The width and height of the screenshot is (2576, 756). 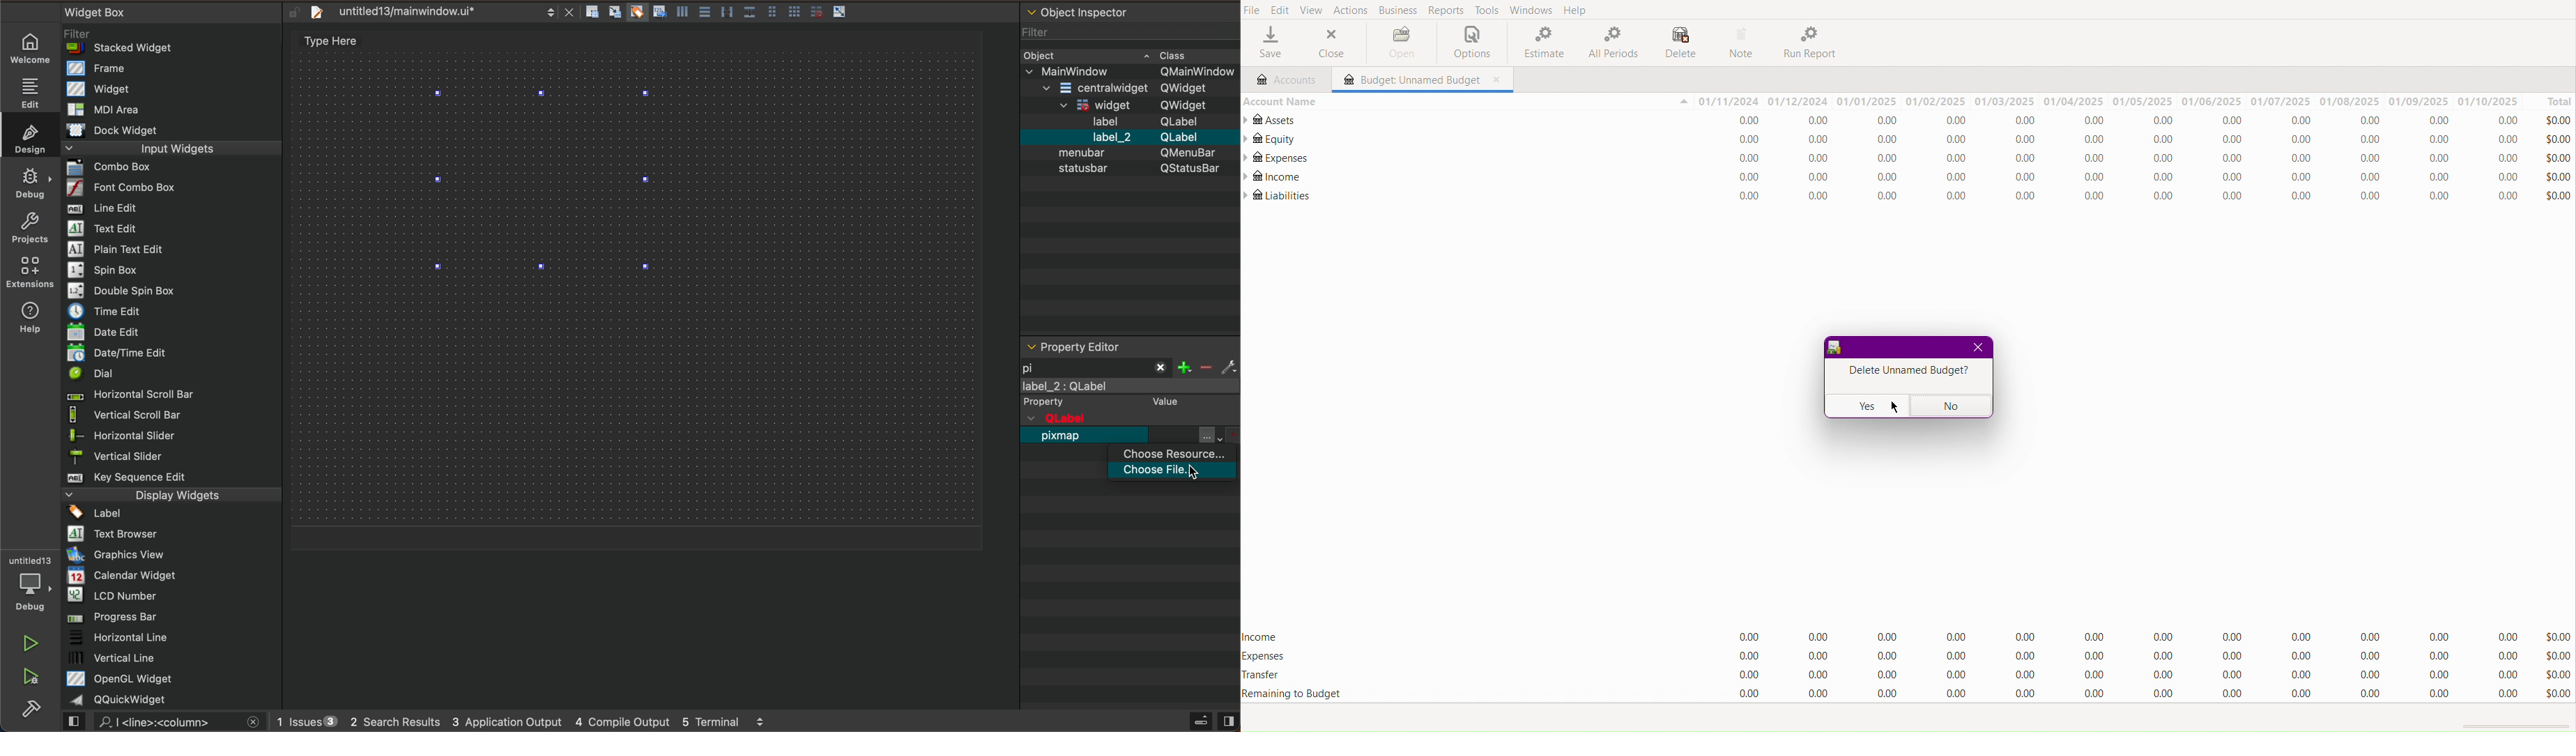 What do you see at coordinates (1132, 396) in the screenshot?
I see `label` at bounding box center [1132, 396].